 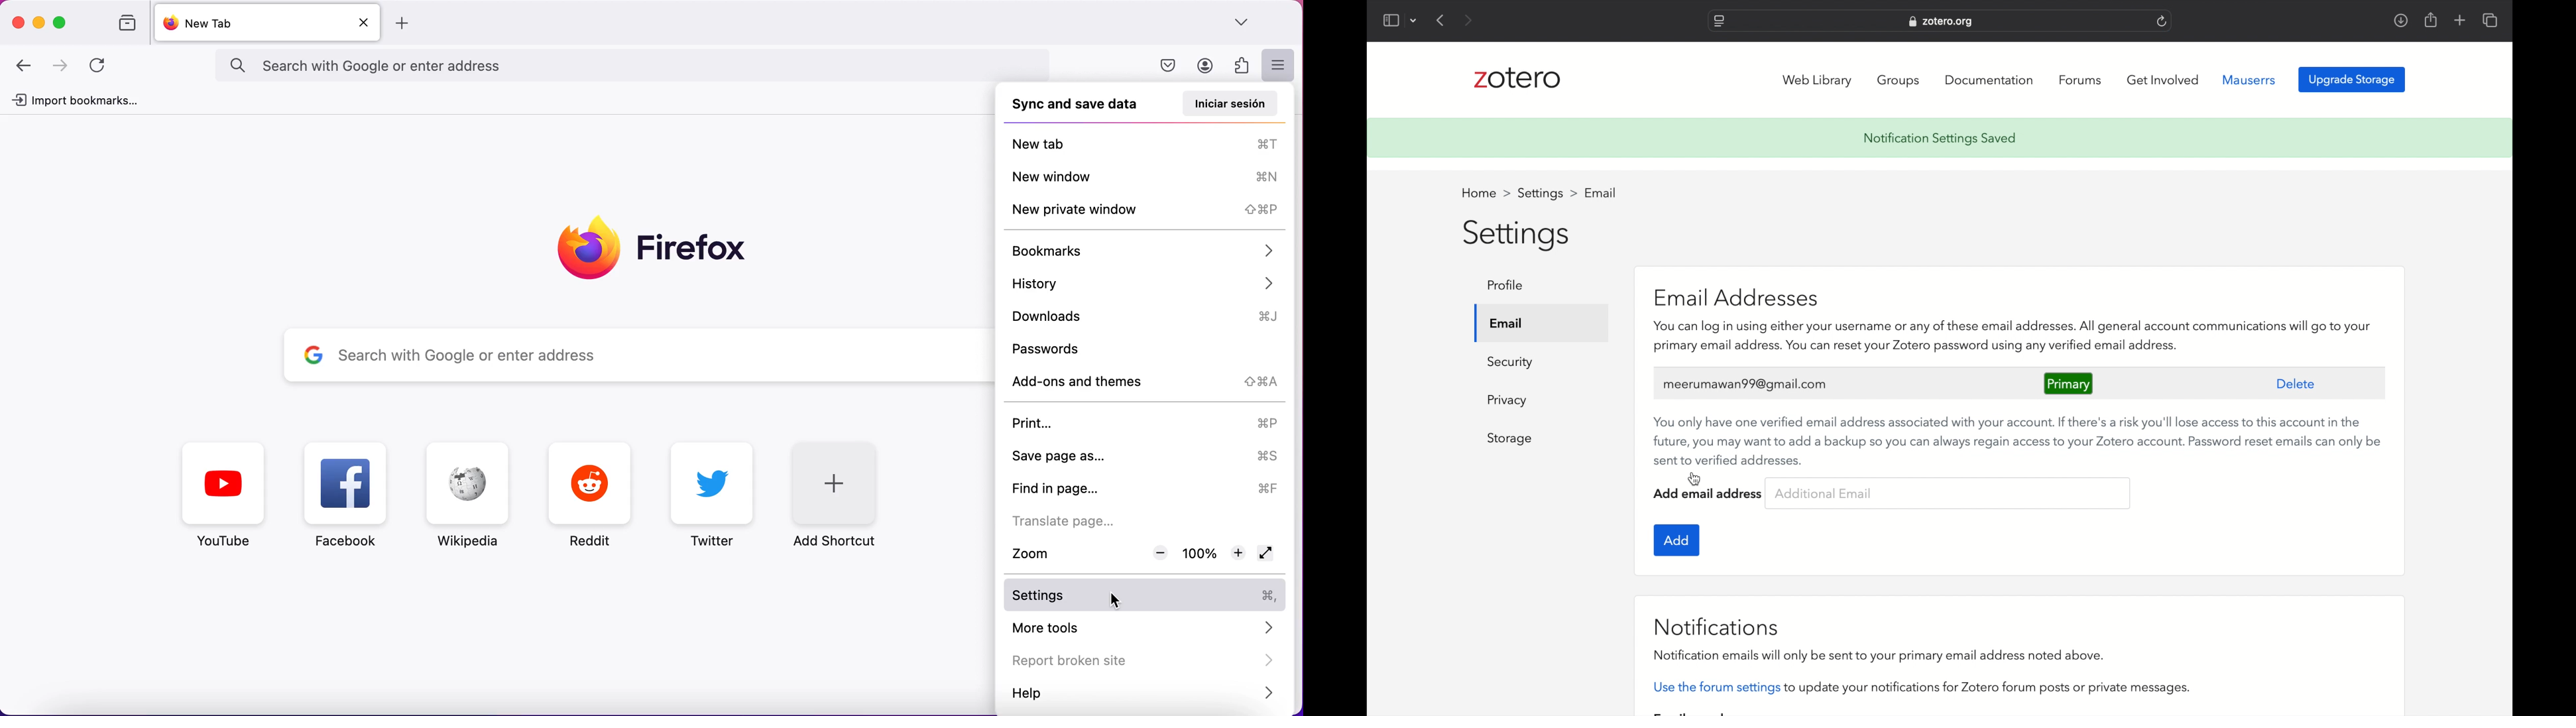 I want to click on profile, so click(x=1505, y=284).